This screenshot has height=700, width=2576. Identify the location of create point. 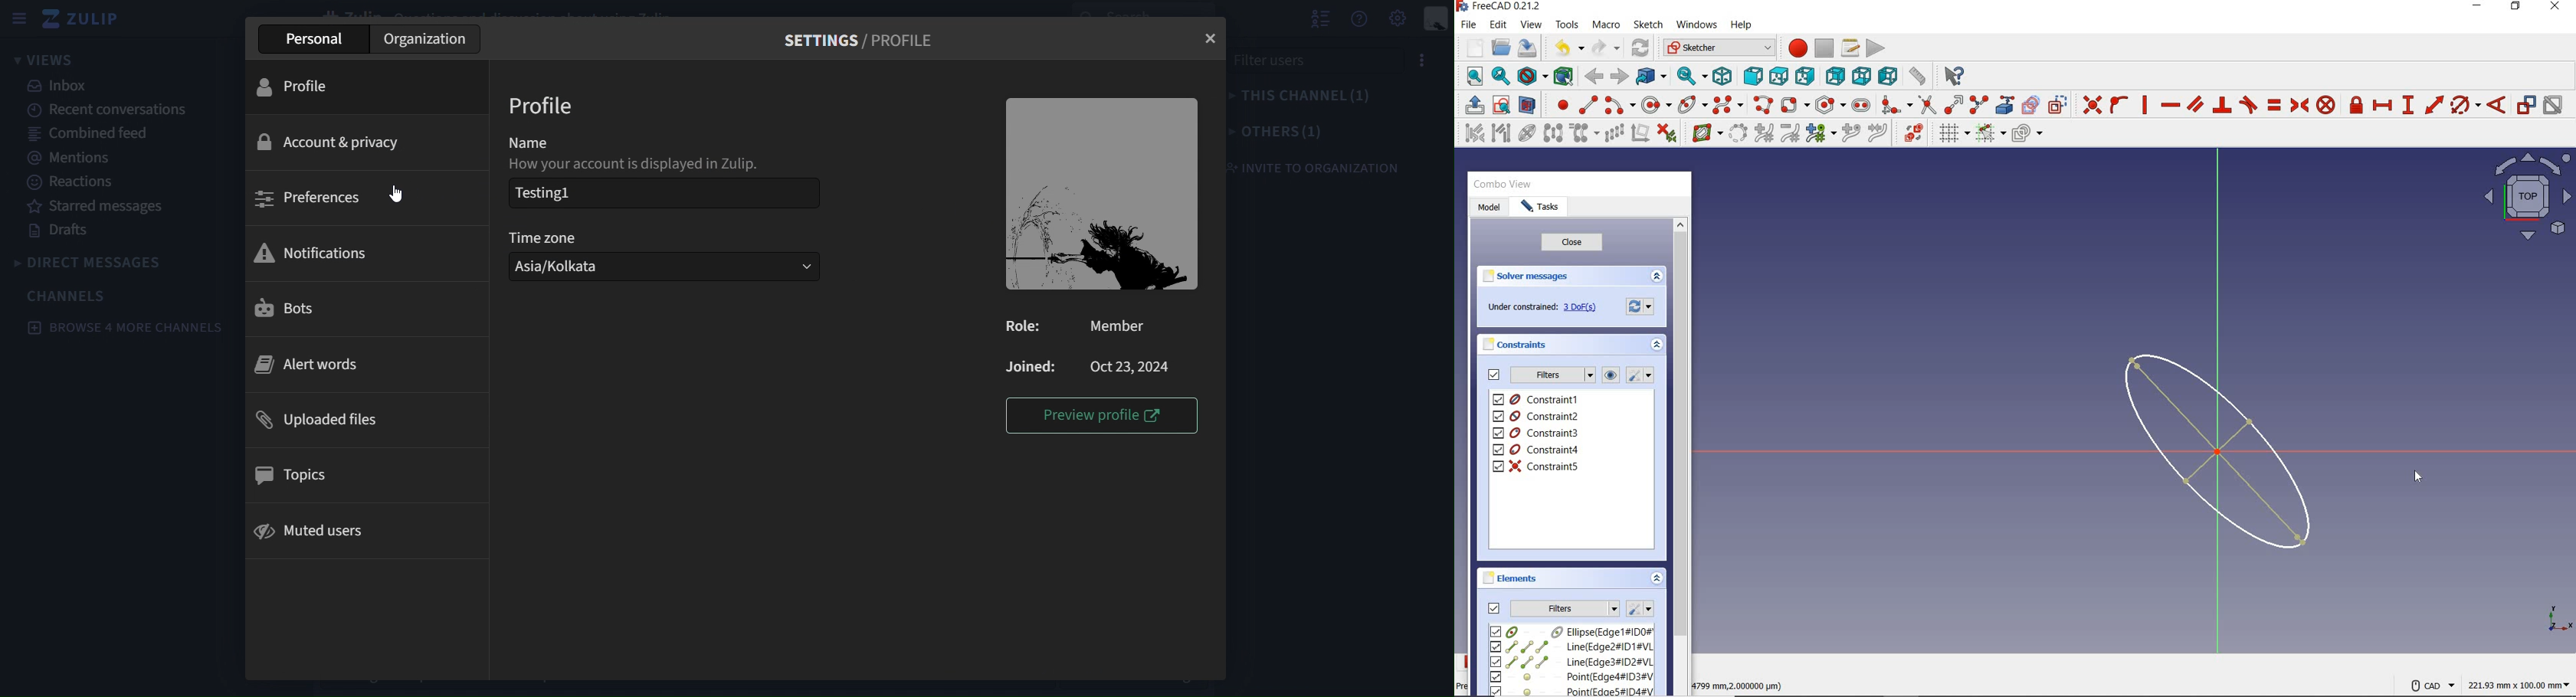
(1560, 105).